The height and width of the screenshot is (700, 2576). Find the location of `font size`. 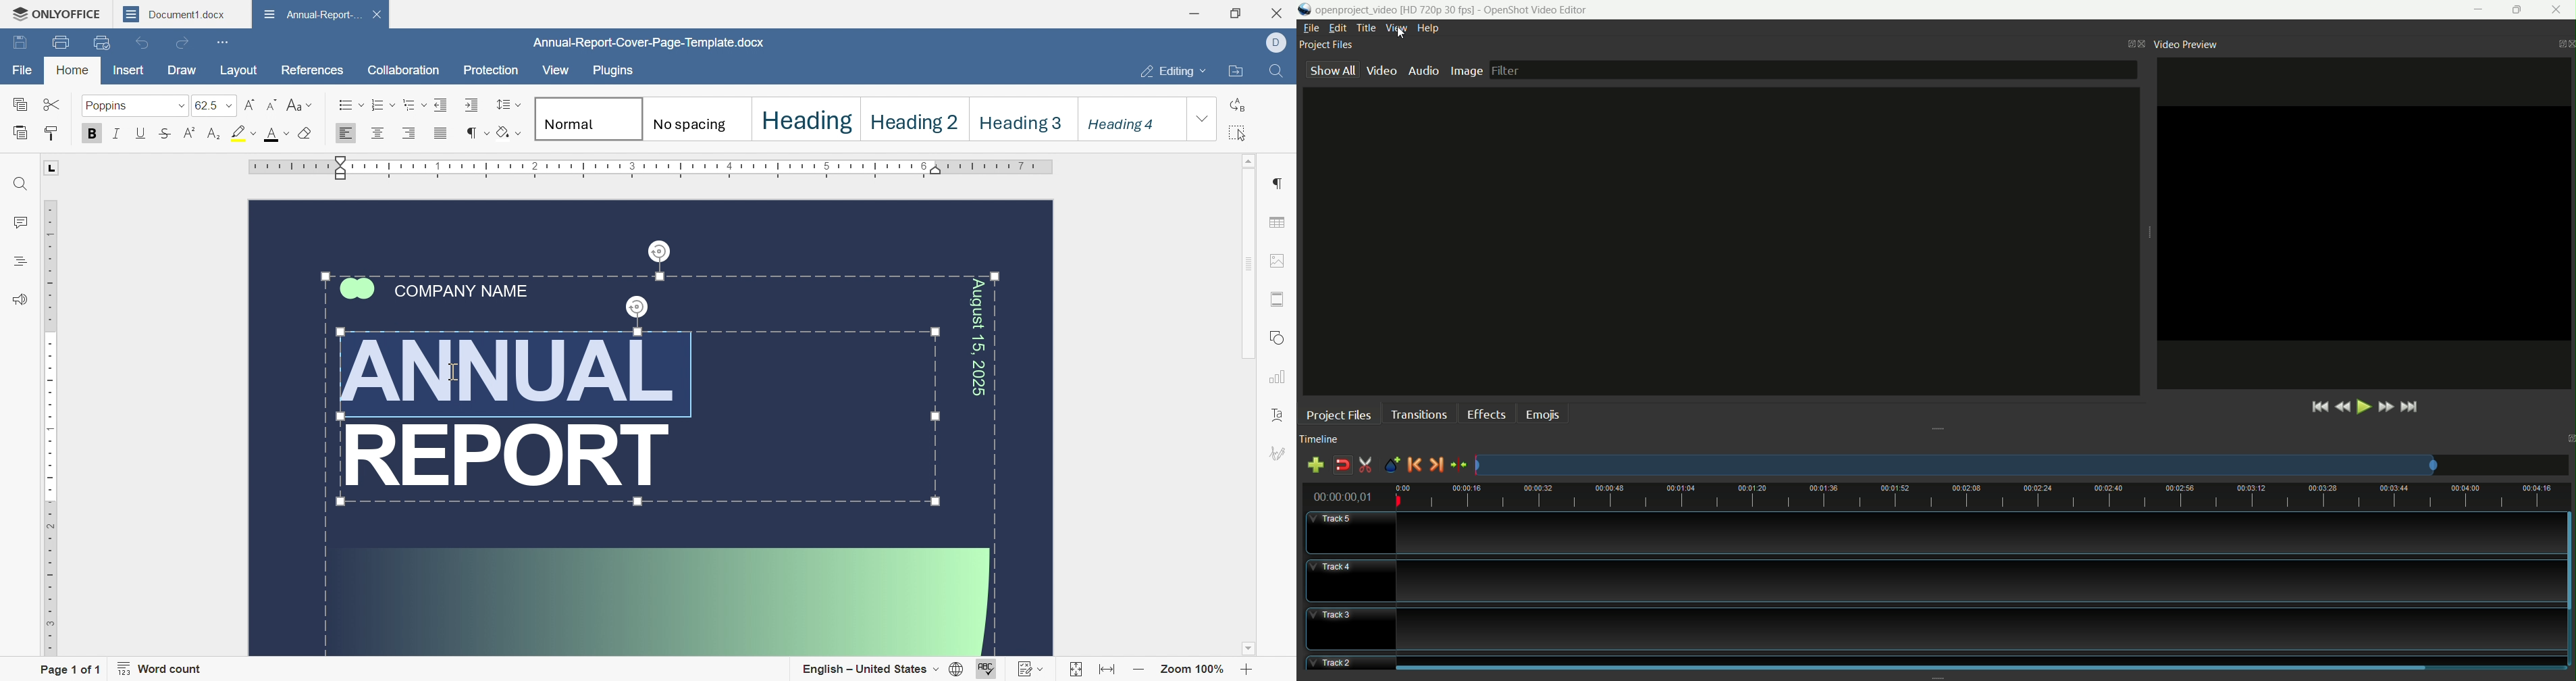

font size is located at coordinates (216, 105).